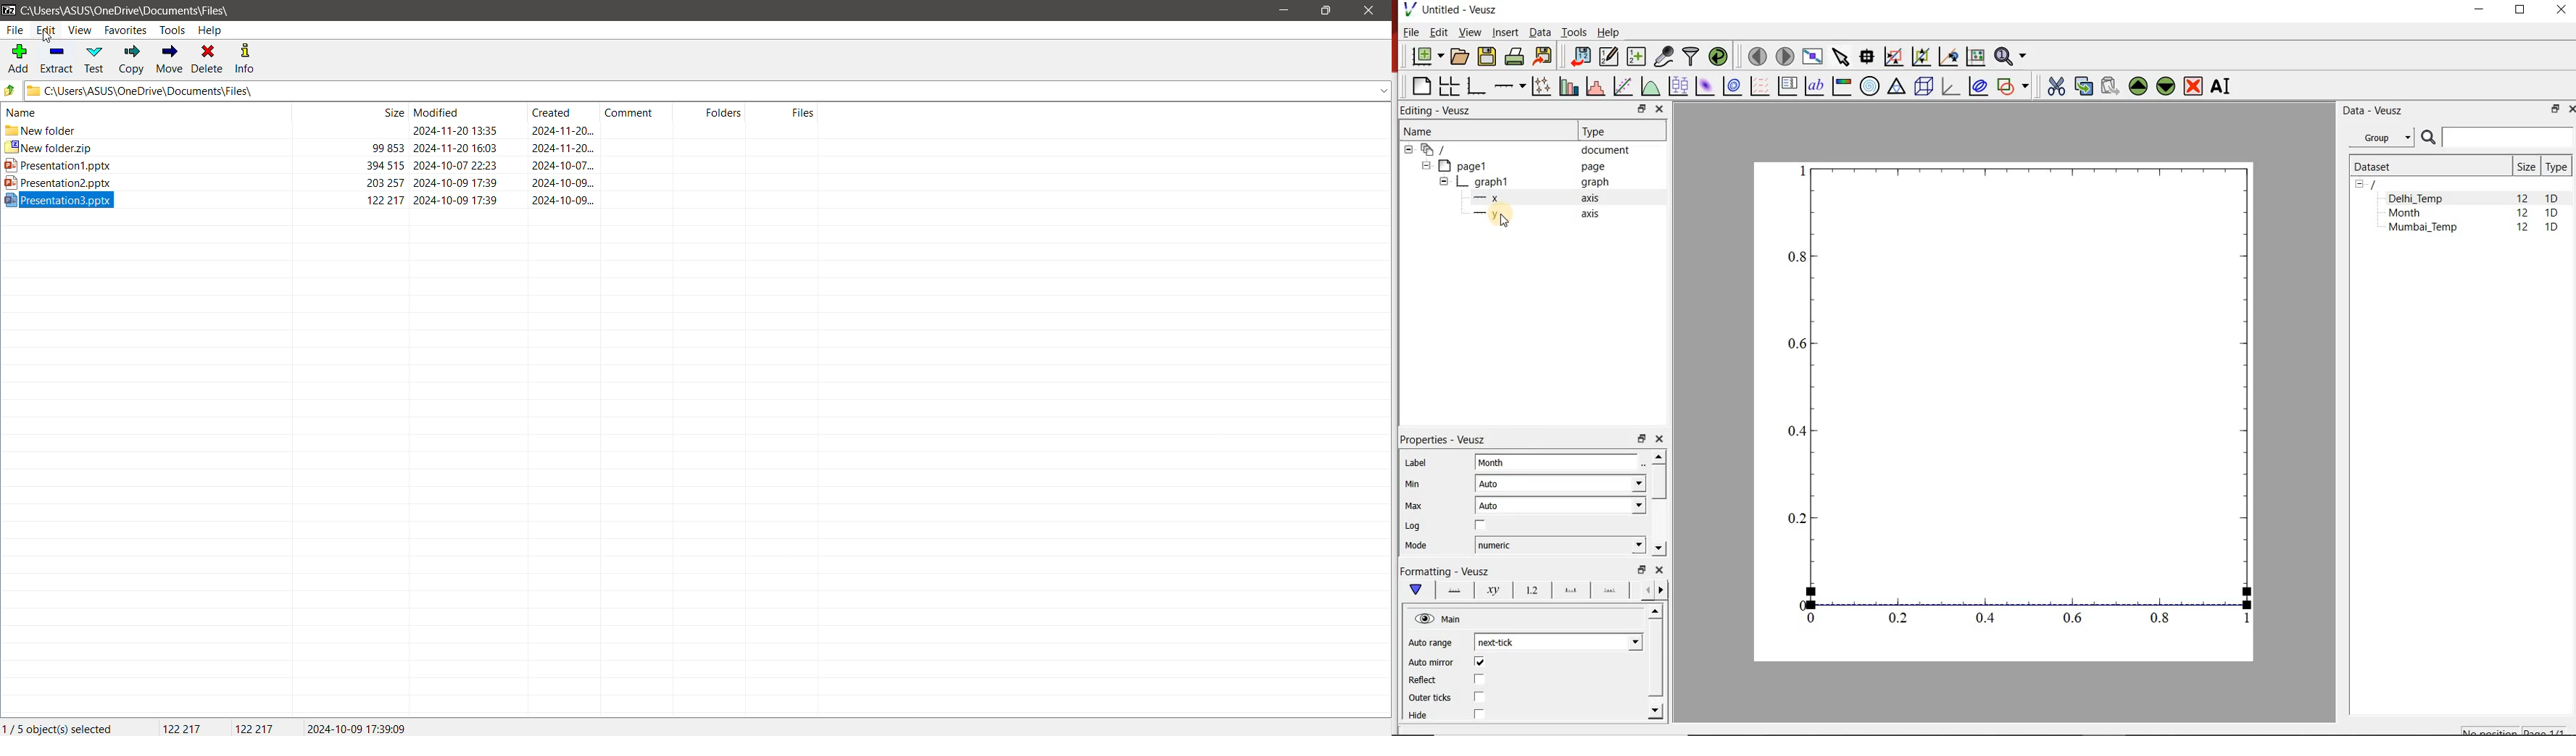 Image resolution: width=2576 pixels, height=756 pixels. I want to click on Main, so click(1440, 619).